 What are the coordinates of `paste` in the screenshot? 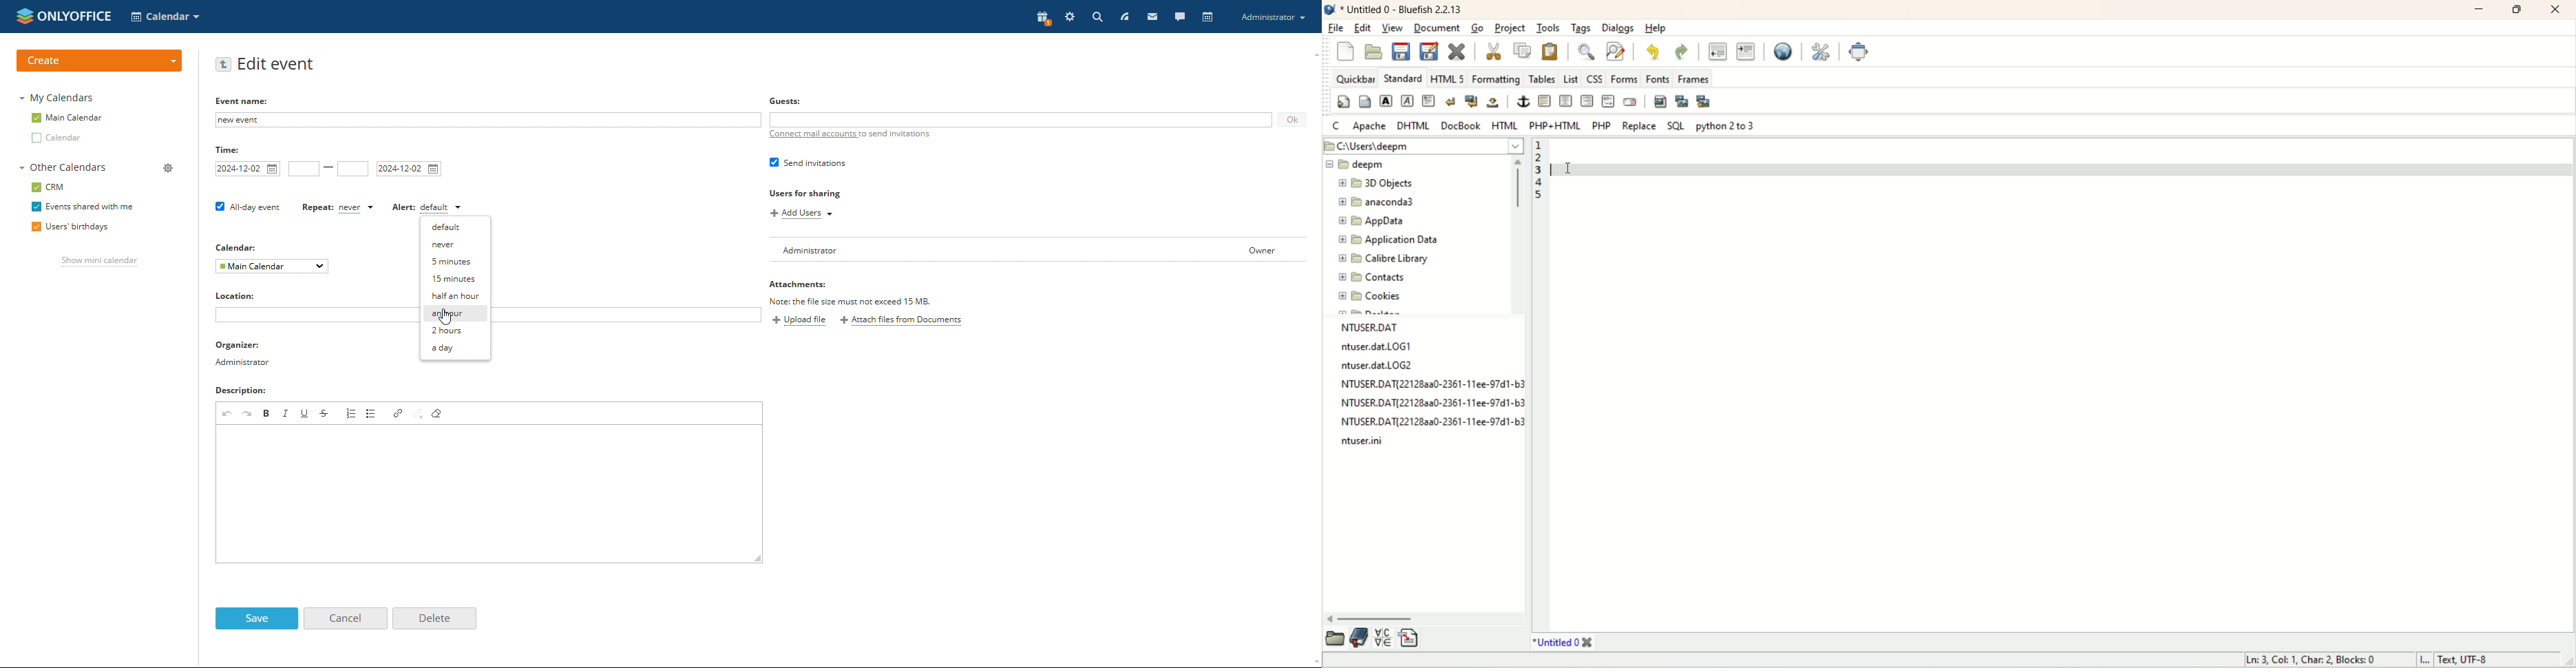 It's located at (1550, 51).